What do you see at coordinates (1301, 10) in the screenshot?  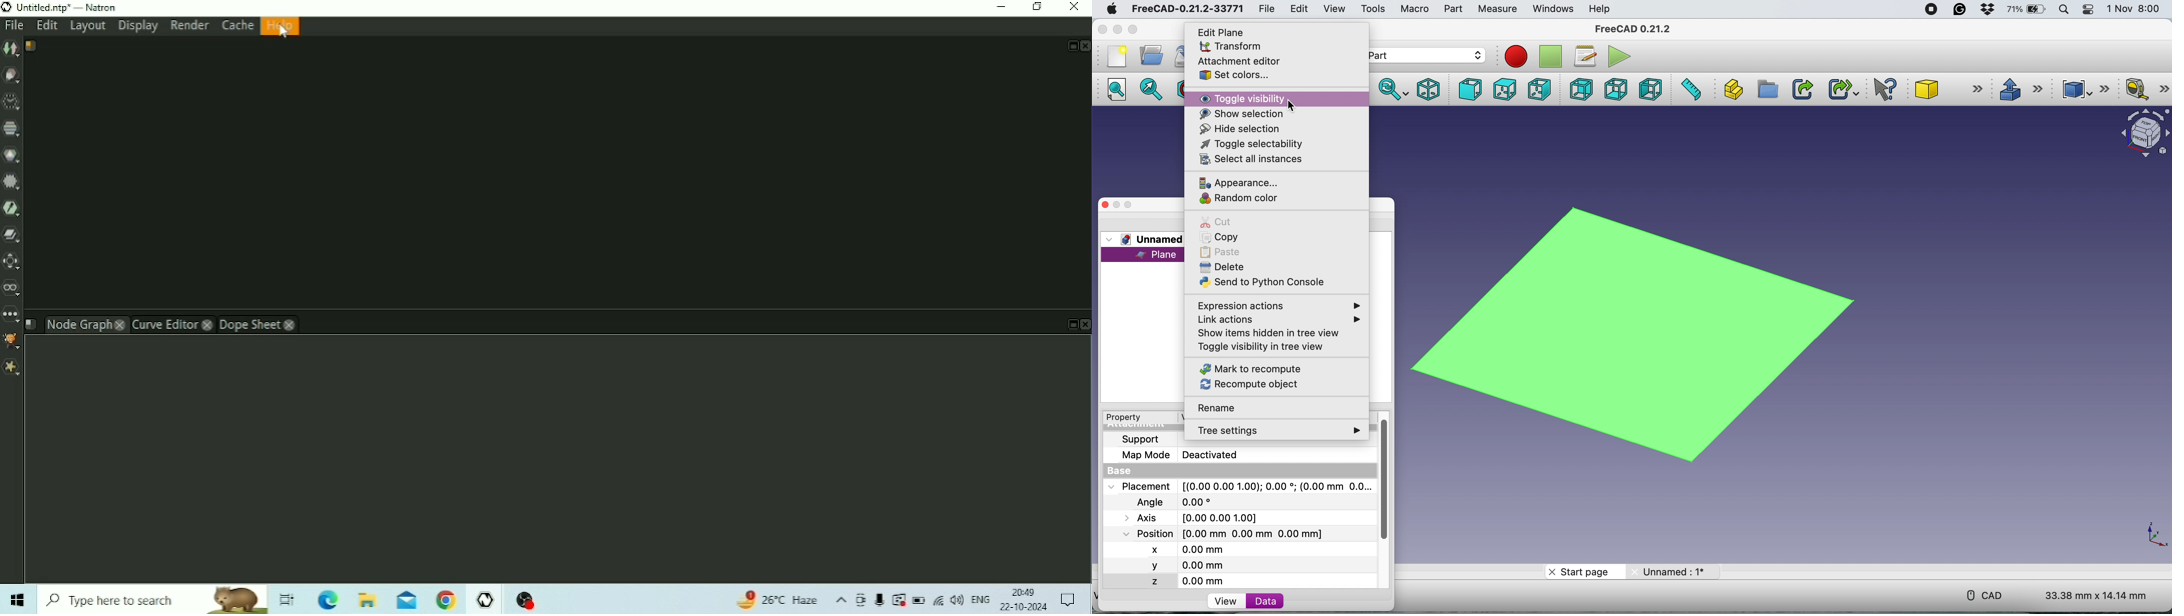 I see `edit` at bounding box center [1301, 10].